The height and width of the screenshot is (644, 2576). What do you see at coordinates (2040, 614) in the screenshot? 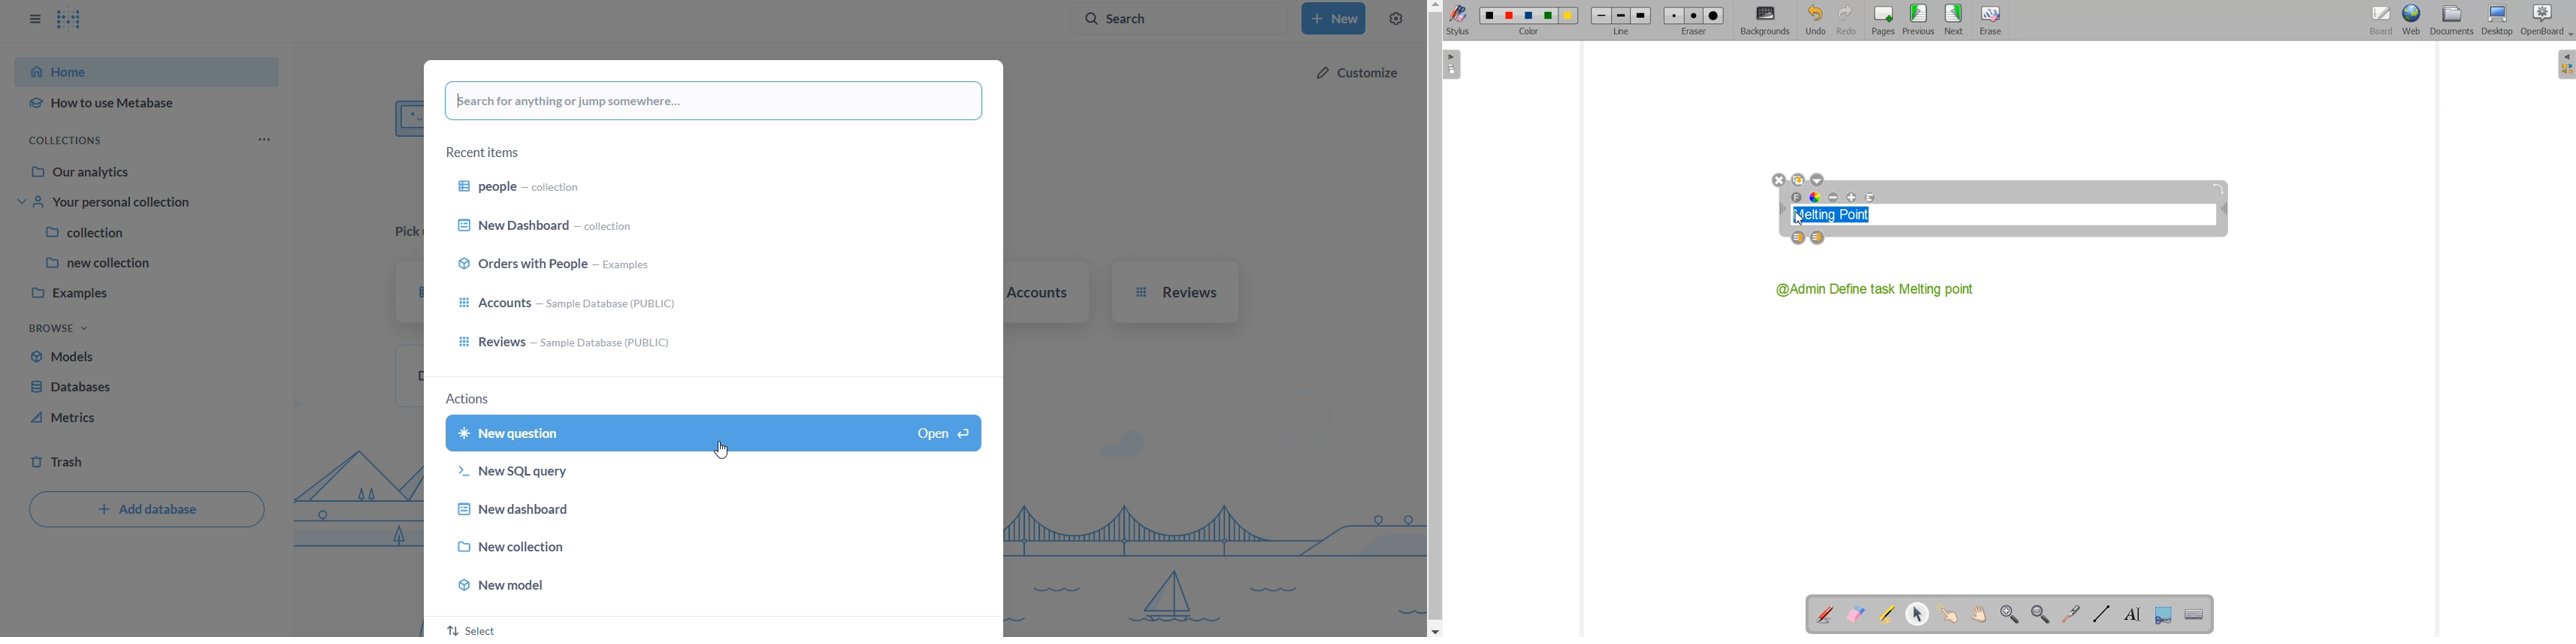
I see `Zoom Out` at bounding box center [2040, 614].